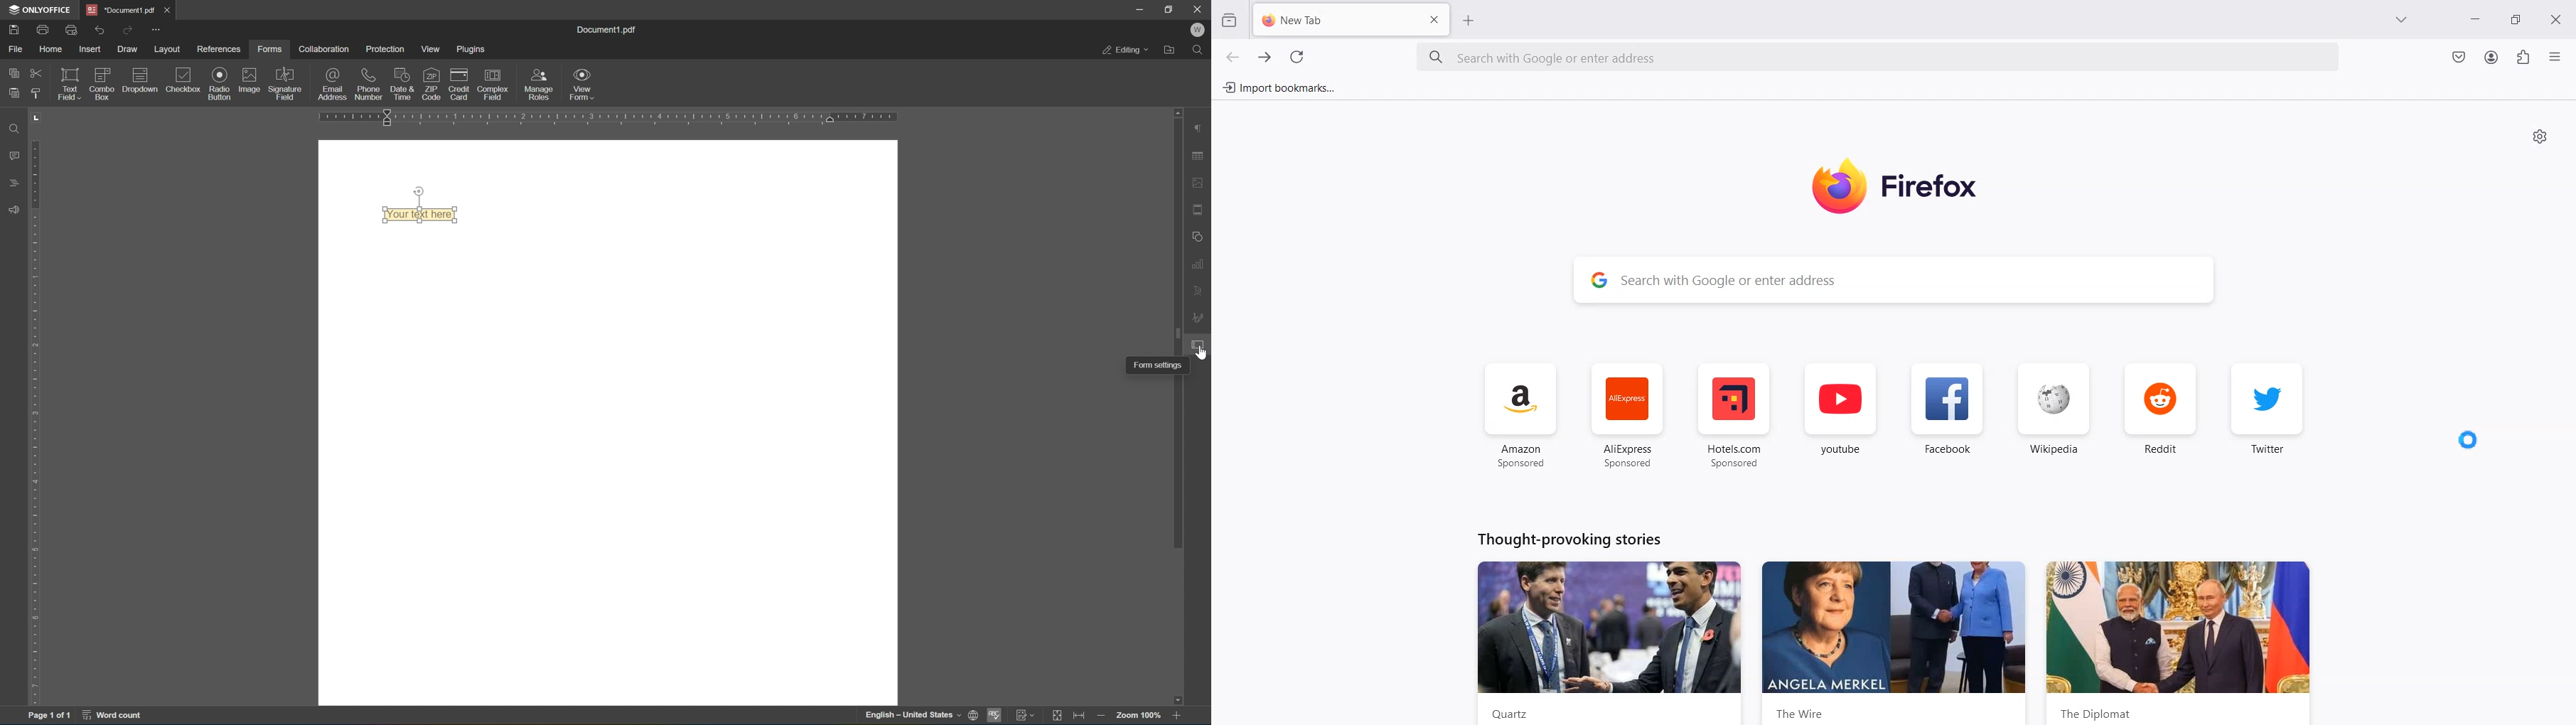 The image size is (2576, 728). Describe the element at coordinates (52, 49) in the screenshot. I see `home` at that location.